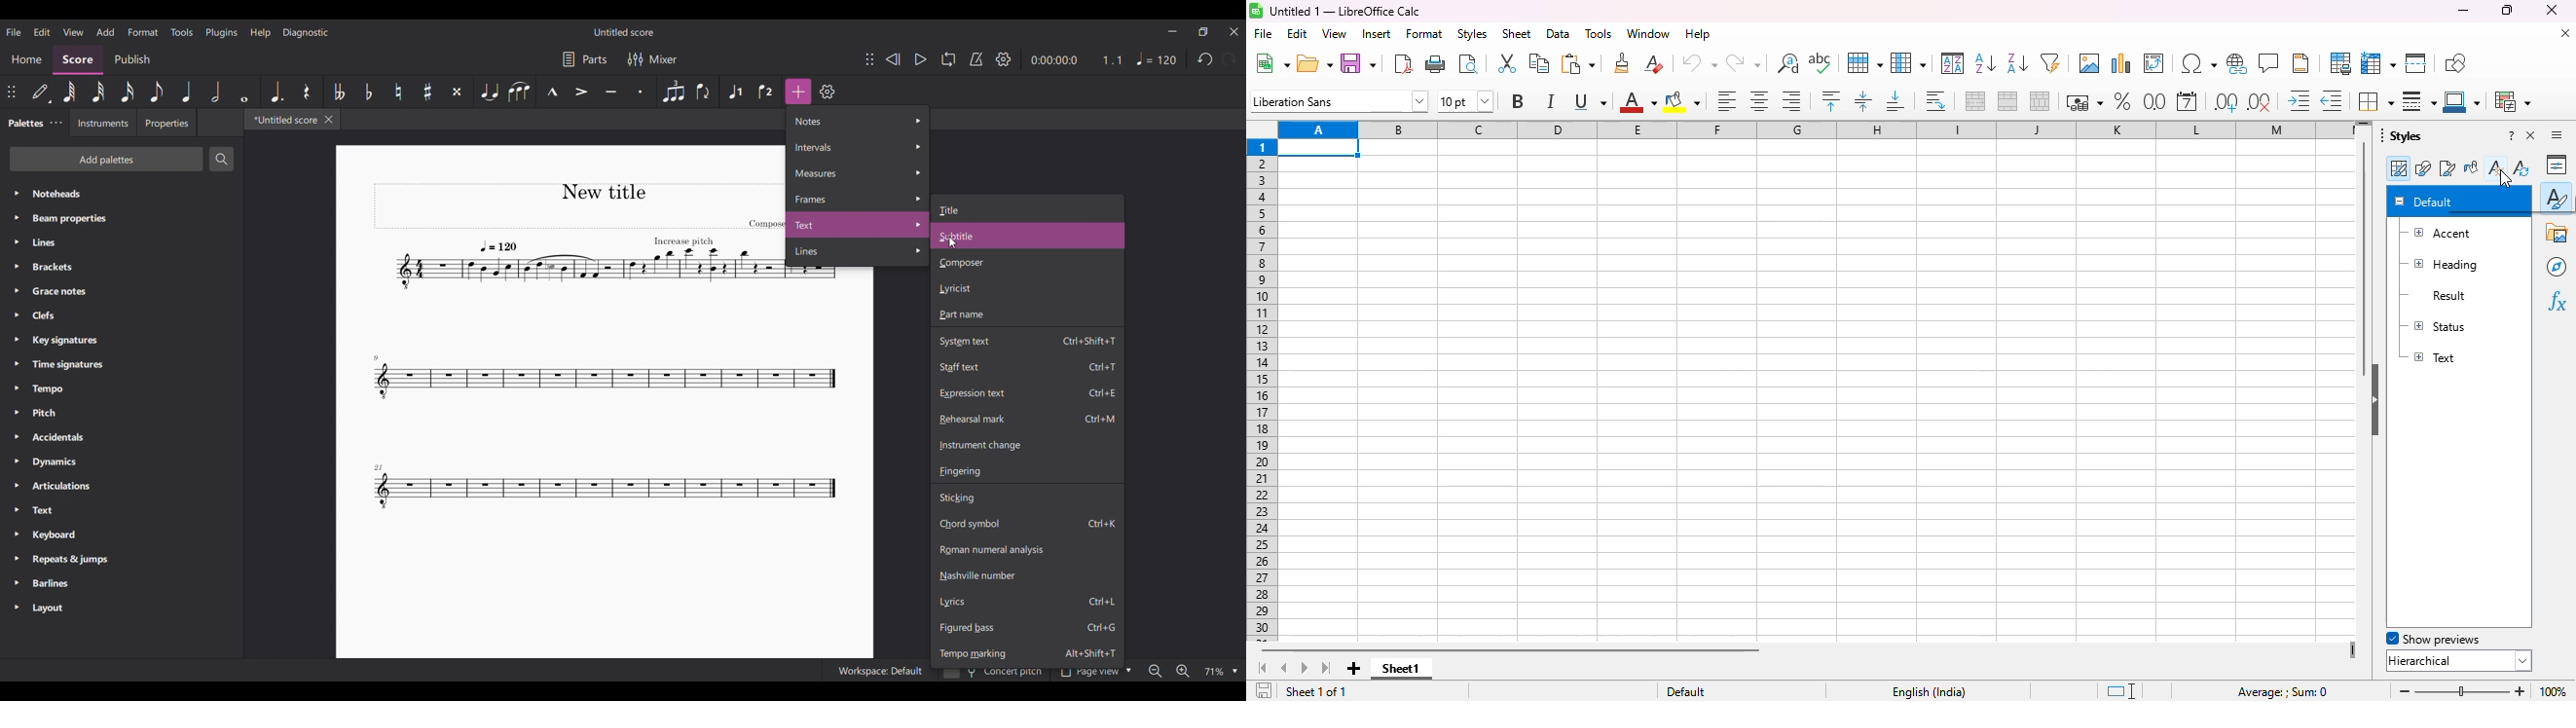  I want to click on Redo, so click(1229, 59).